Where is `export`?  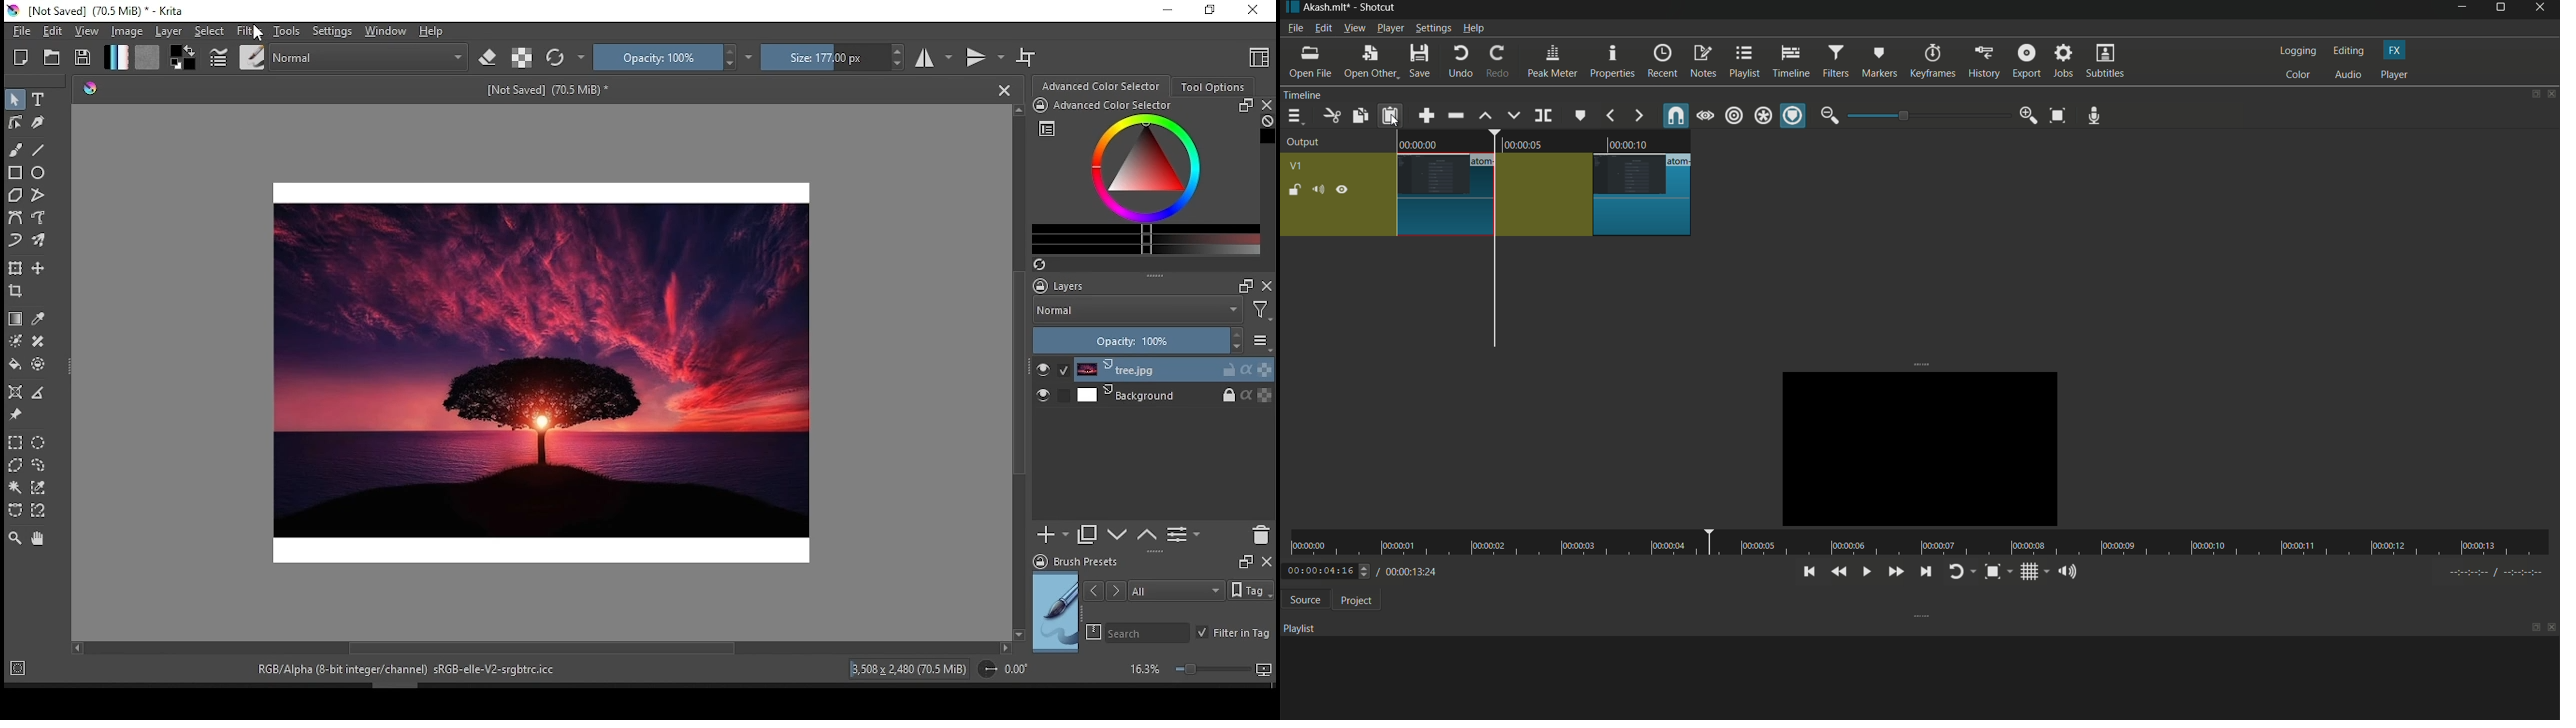 export is located at coordinates (2025, 61).